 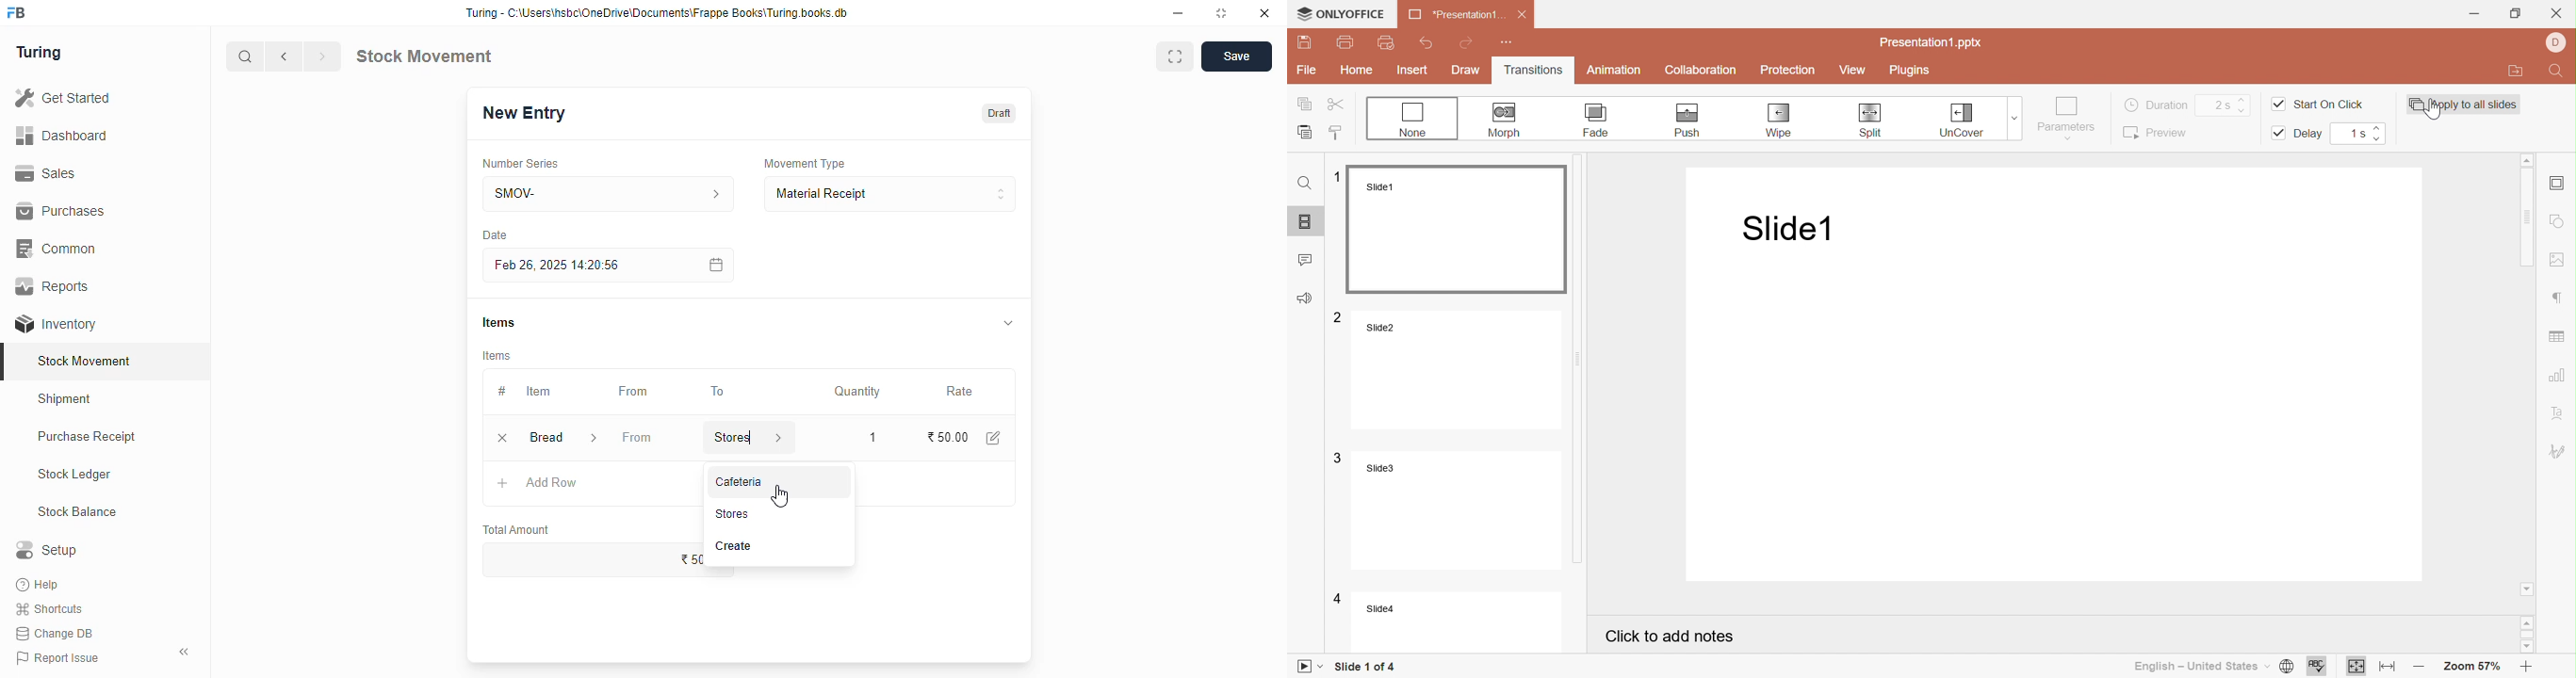 What do you see at coordinates (960, 392) in the screenshot?
I see `rate` at bounding box center [960, 392].